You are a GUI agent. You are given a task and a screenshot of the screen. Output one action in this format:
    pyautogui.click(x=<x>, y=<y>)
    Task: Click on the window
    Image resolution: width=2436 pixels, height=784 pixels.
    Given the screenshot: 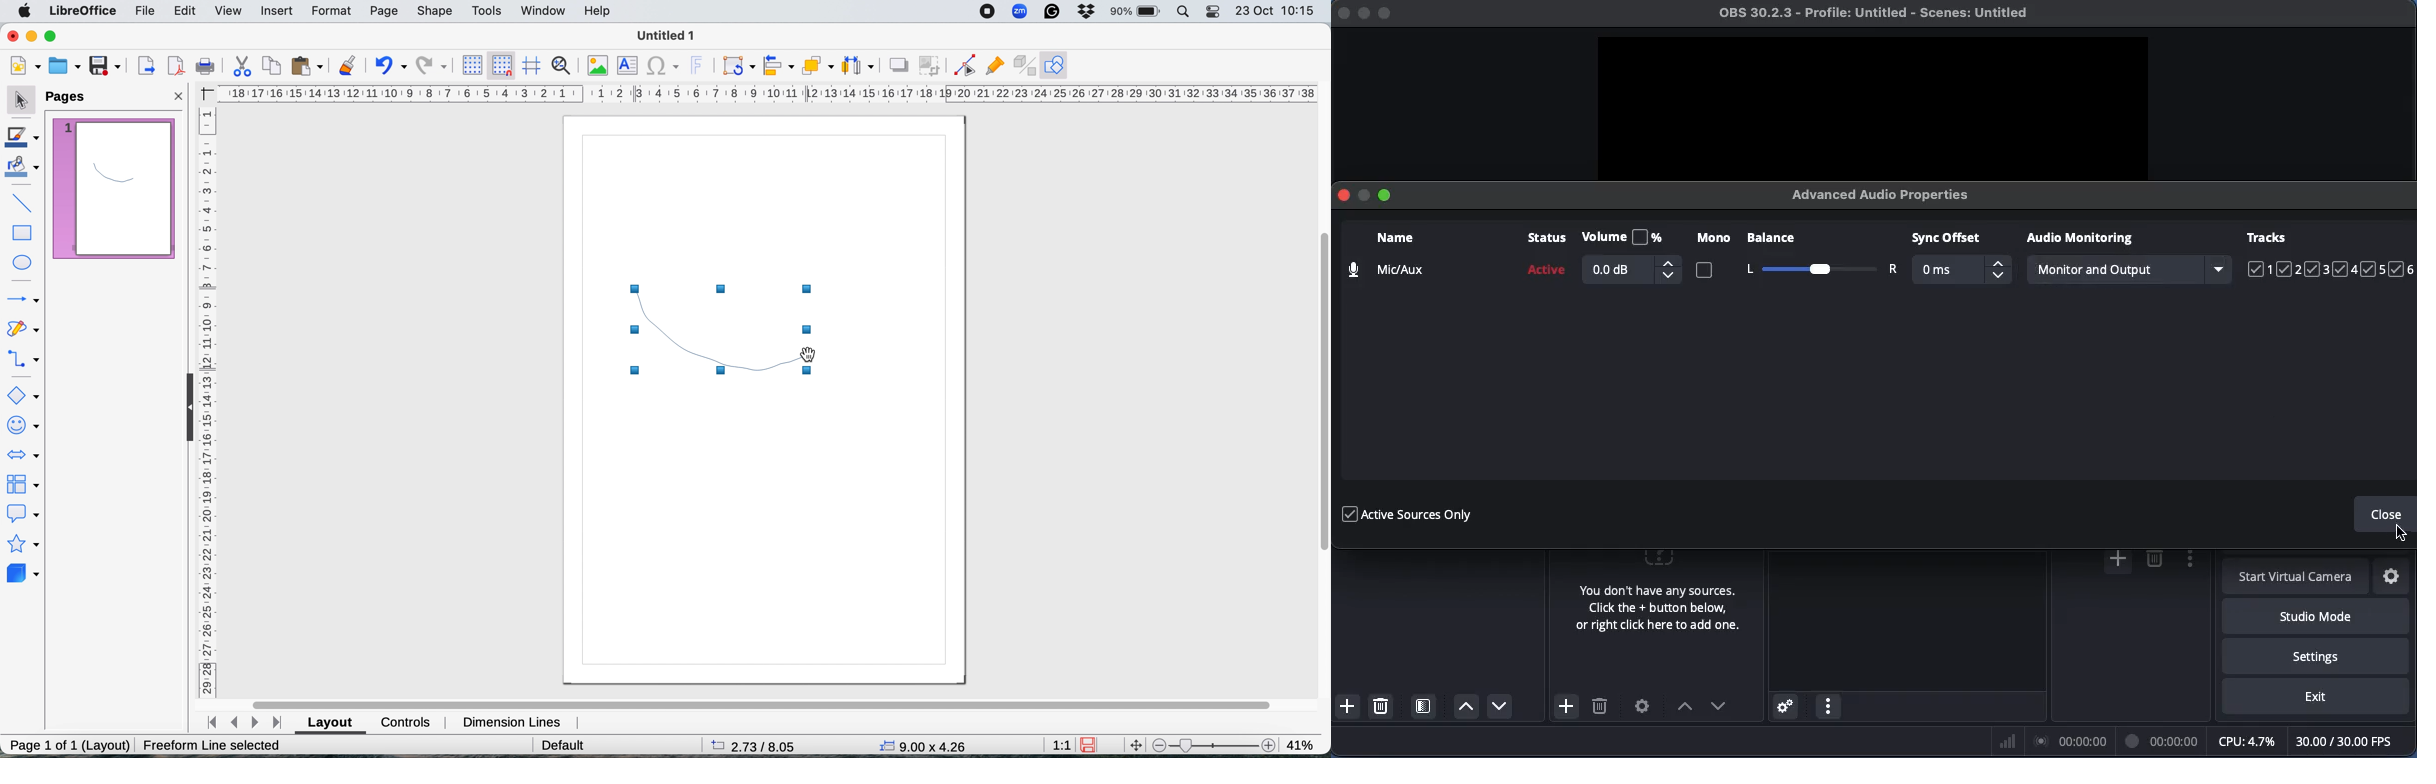 What is the action you would take?
    pyautogui.click(x=543, y=11)
    